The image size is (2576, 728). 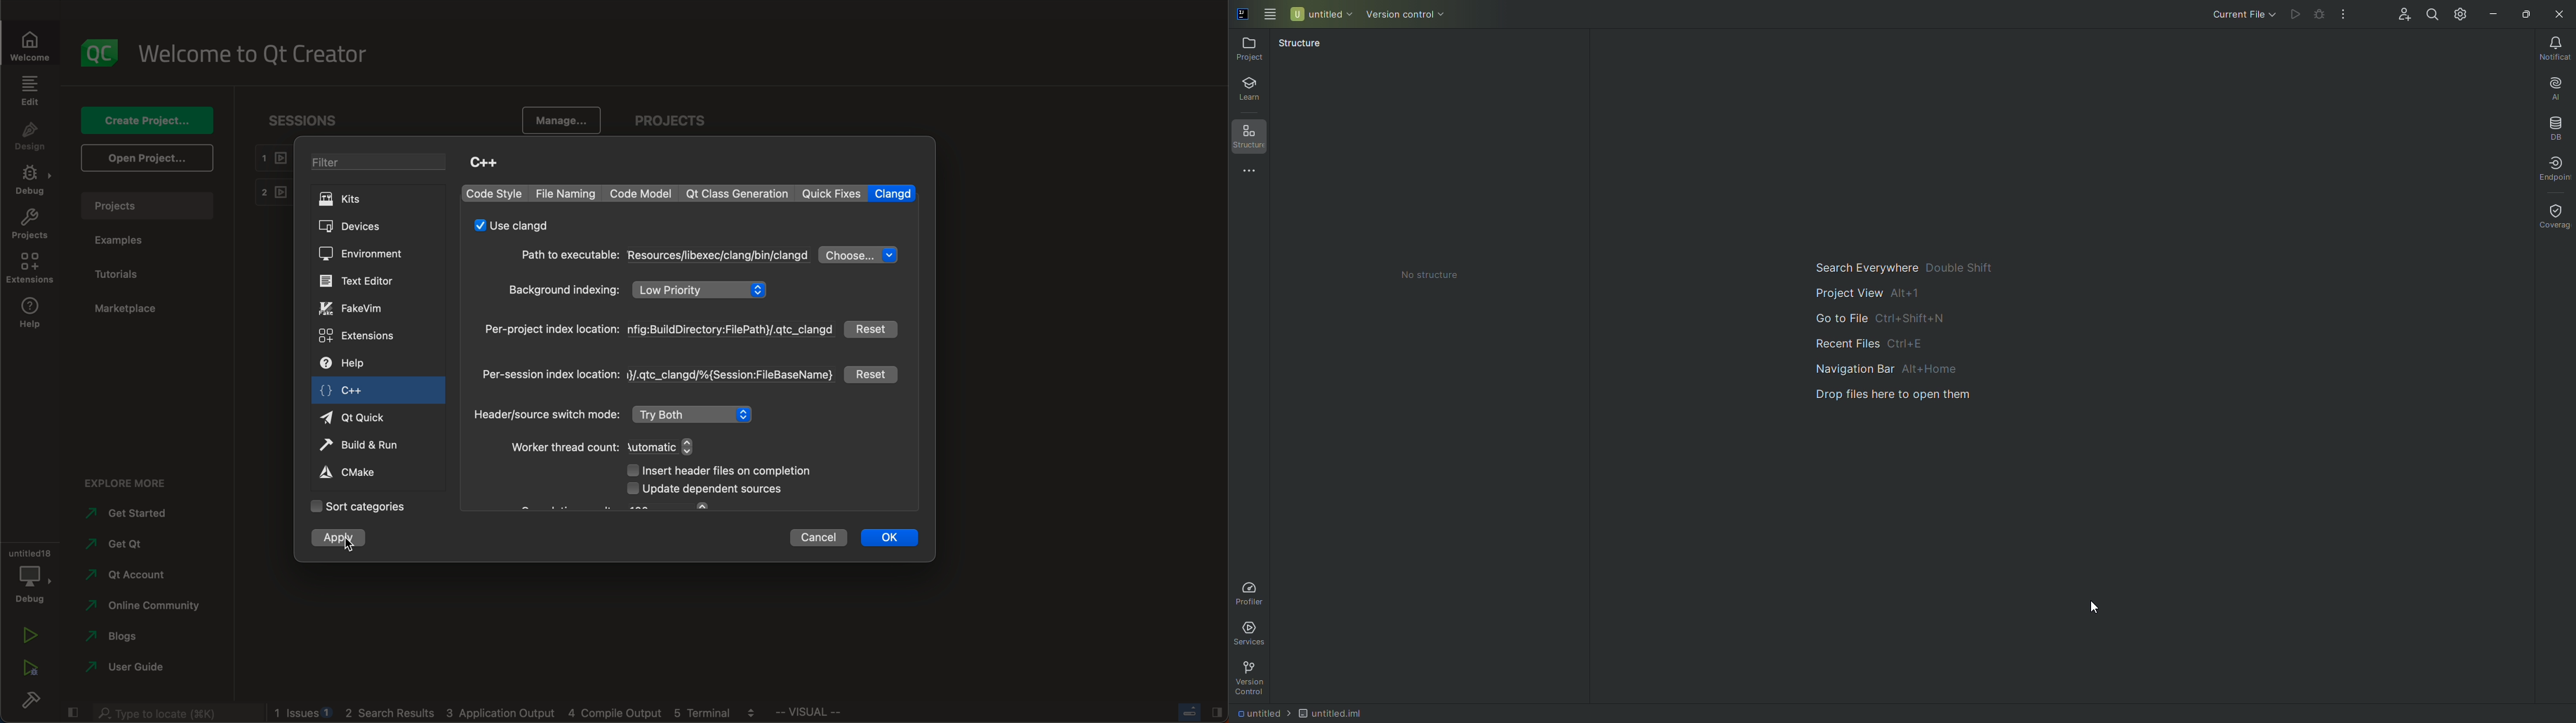 I want to click on build and run, so click(x=367, y=443).